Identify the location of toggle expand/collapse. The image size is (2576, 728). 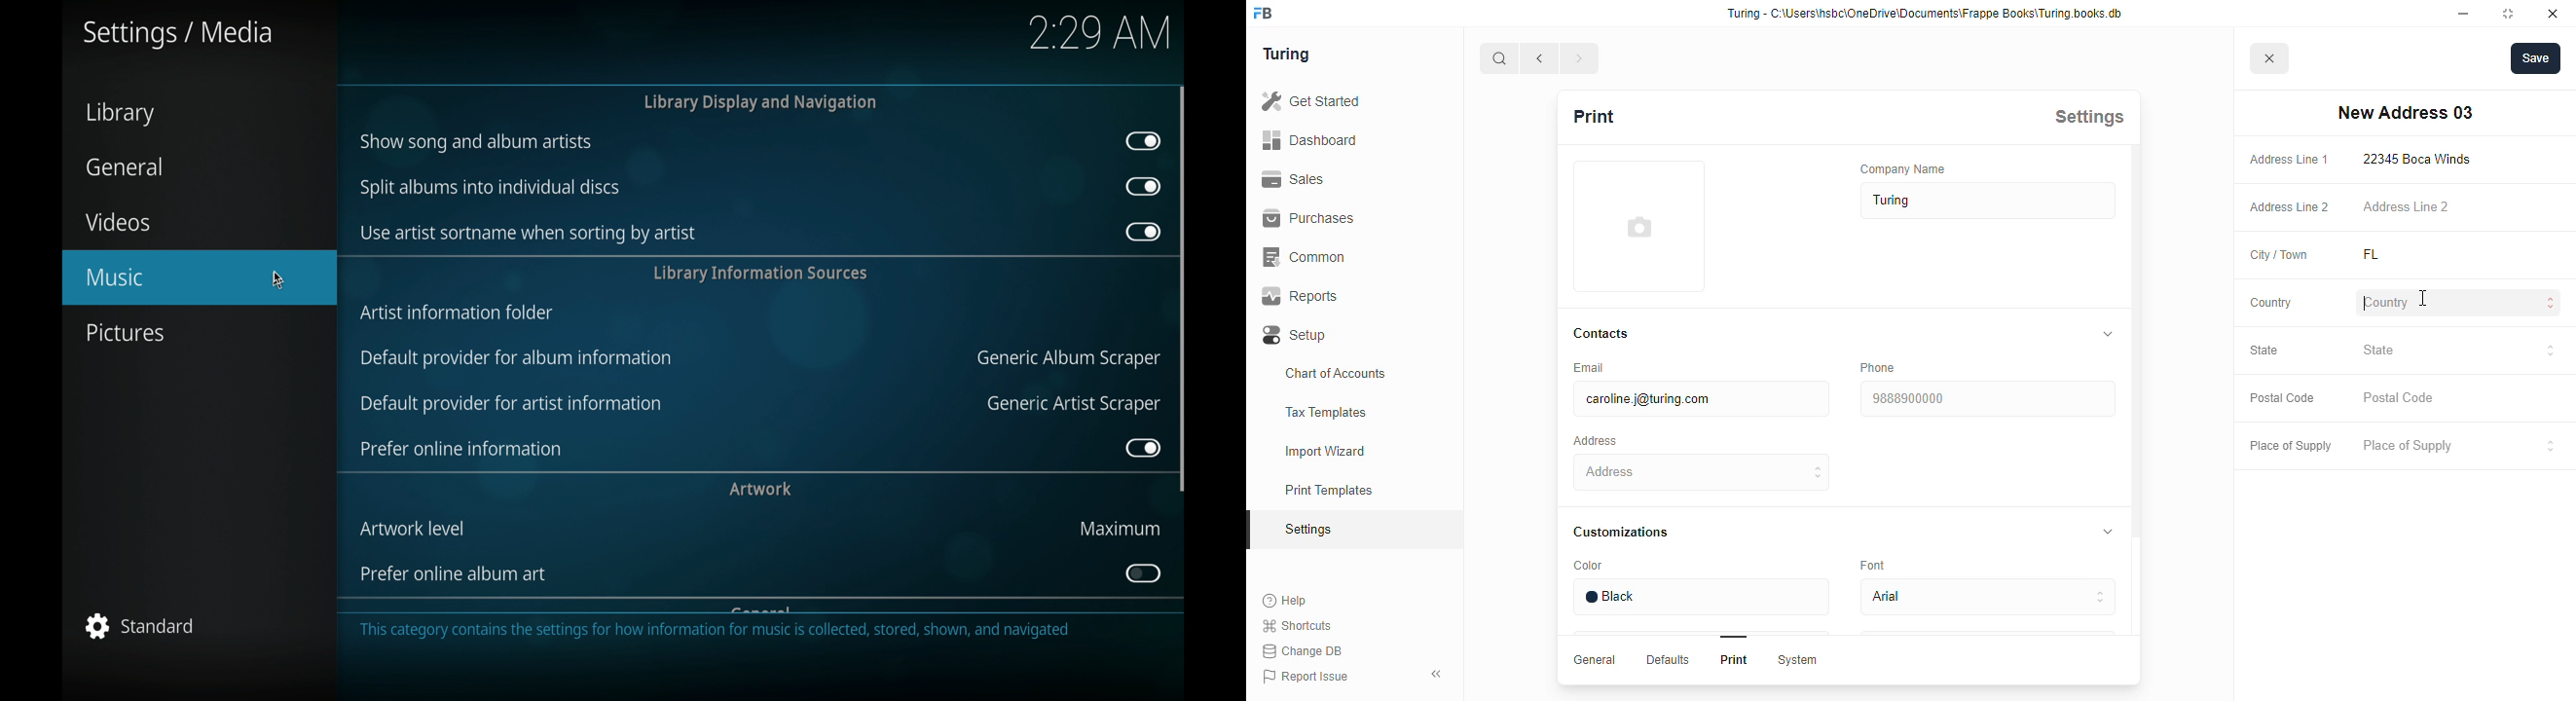
(2104, 334).